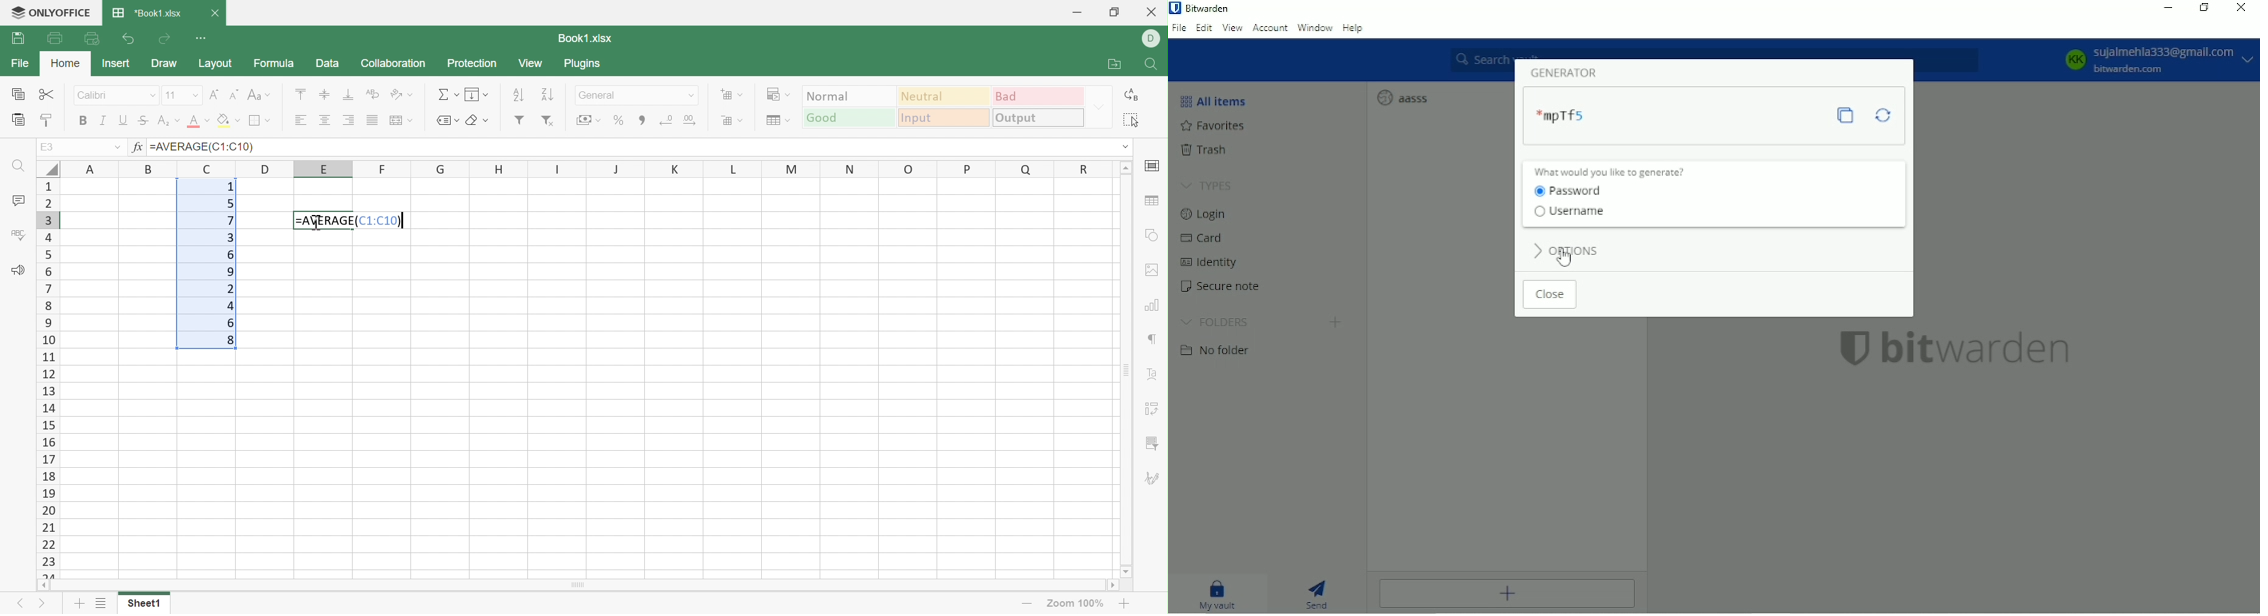  Describe the element at coordinates (350, 97) in the screenshot. I see `Align Bottom` at that location.